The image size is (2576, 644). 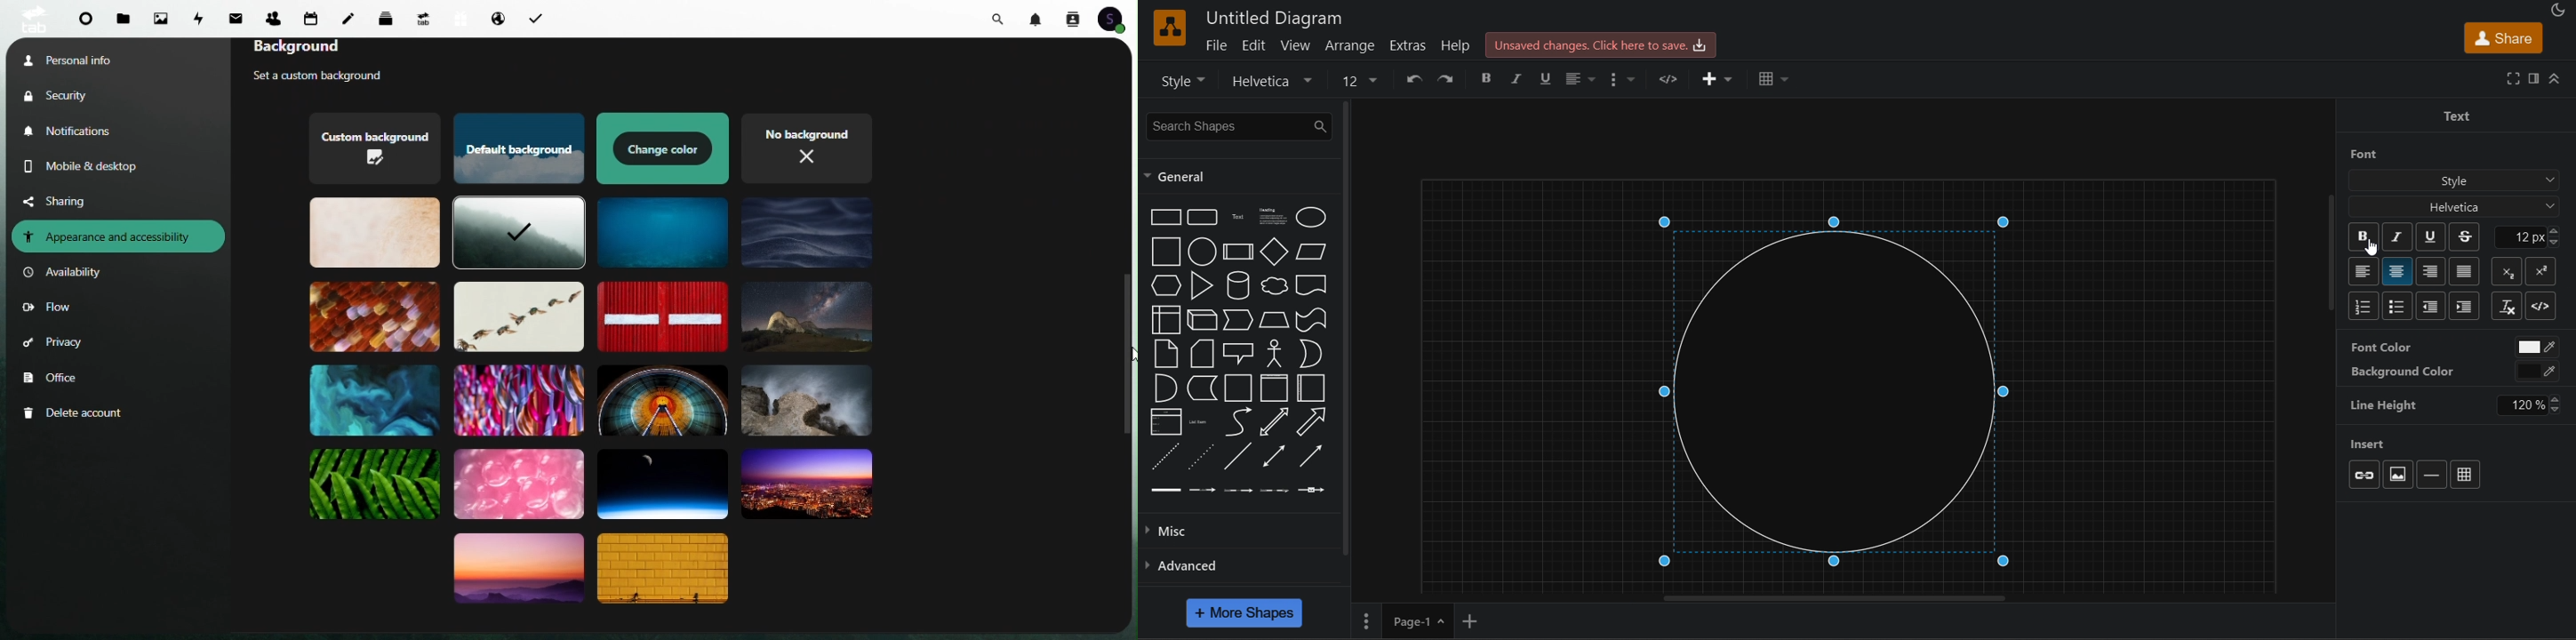 What do you see at coordinates (1237, 423) in the screenshot?
I see `curve` at bounding box center [1237, 423].